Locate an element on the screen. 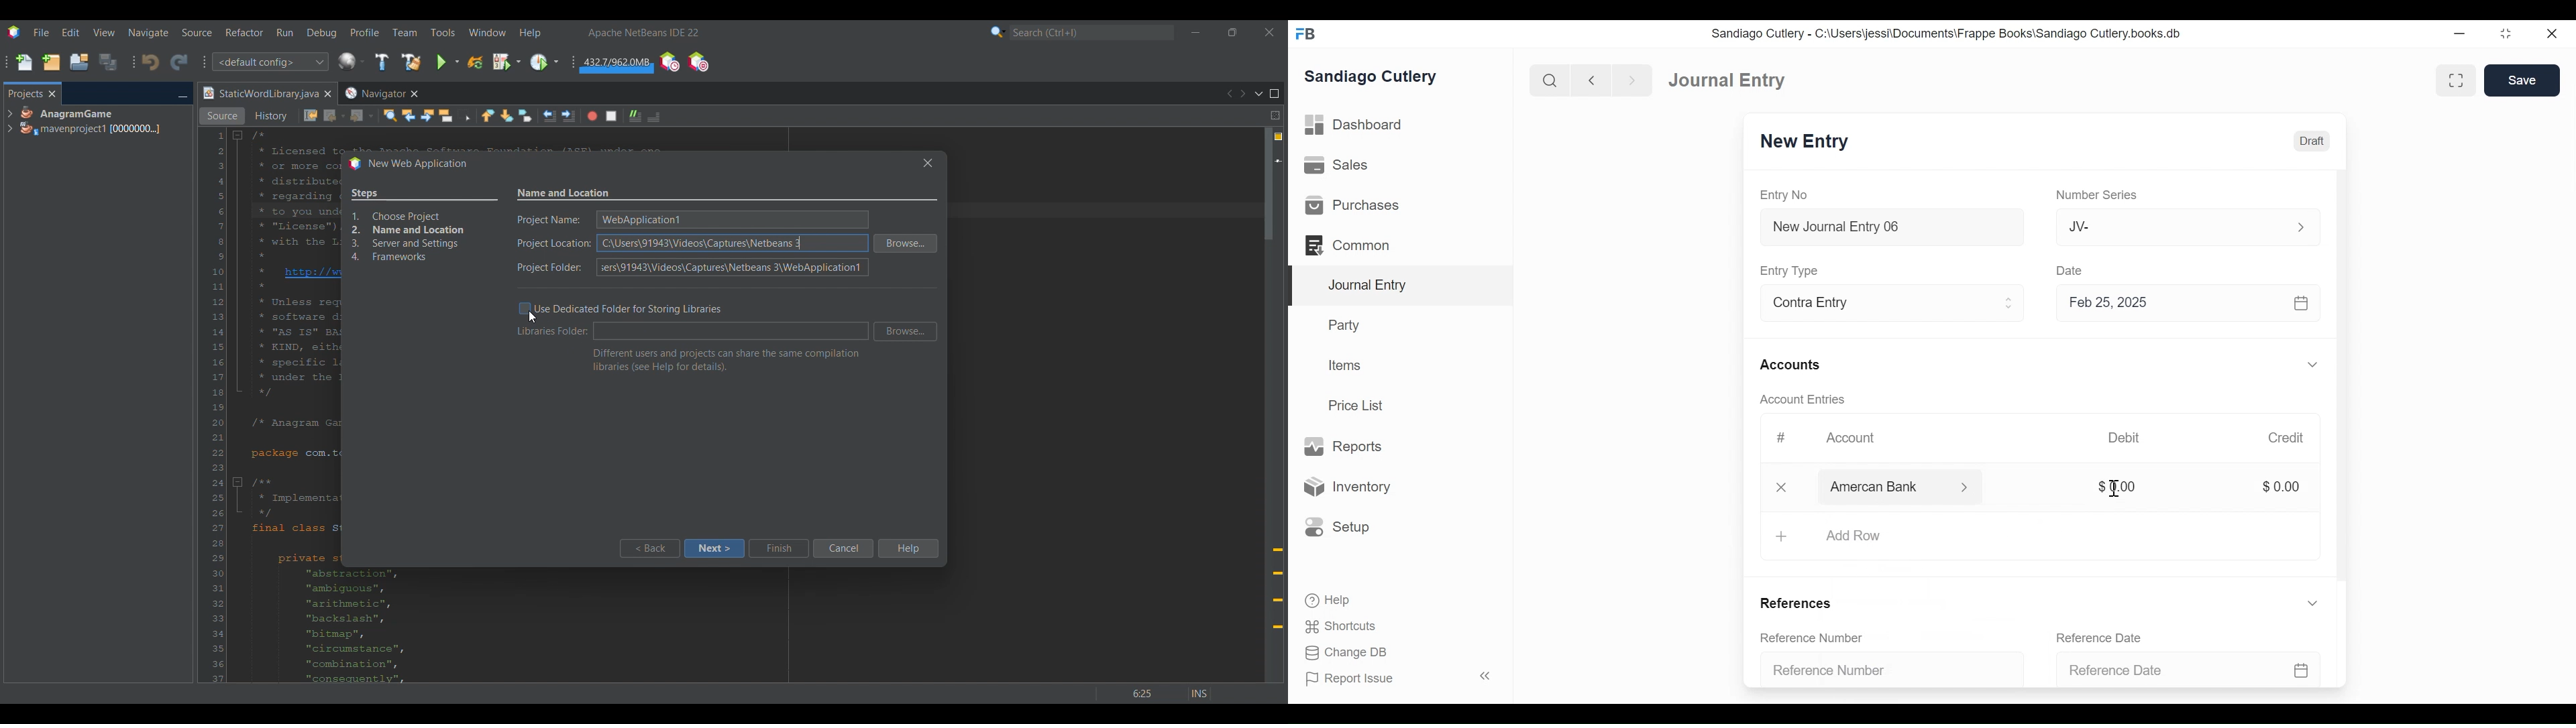 The image size is (2576, 728). Restore is located at coordinates (2508, 33).